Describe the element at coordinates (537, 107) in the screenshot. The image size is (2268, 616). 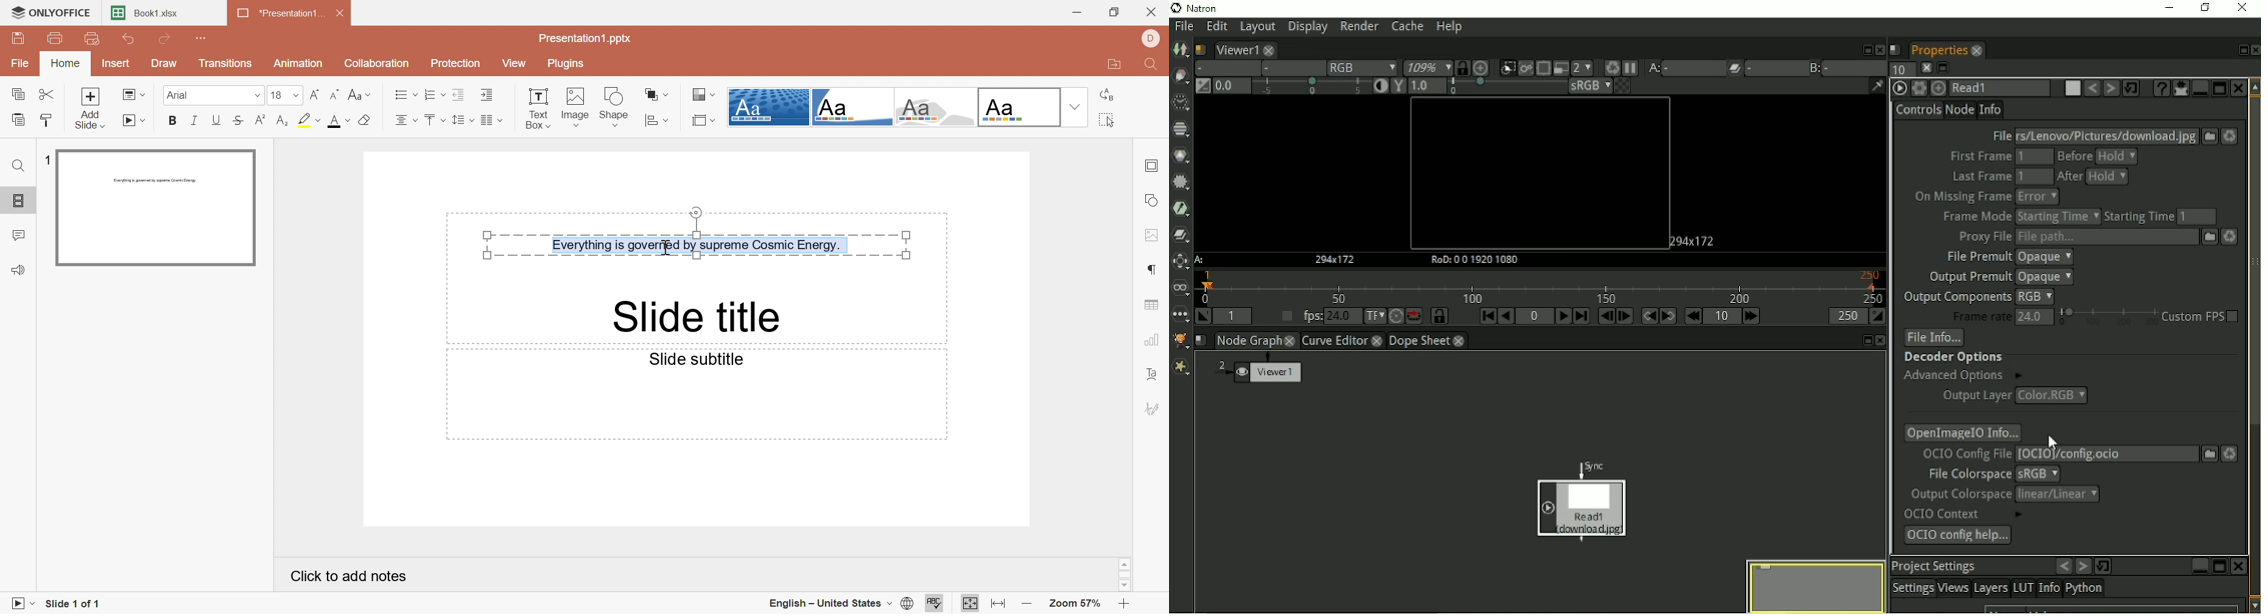
I see `Text Box` at that location.